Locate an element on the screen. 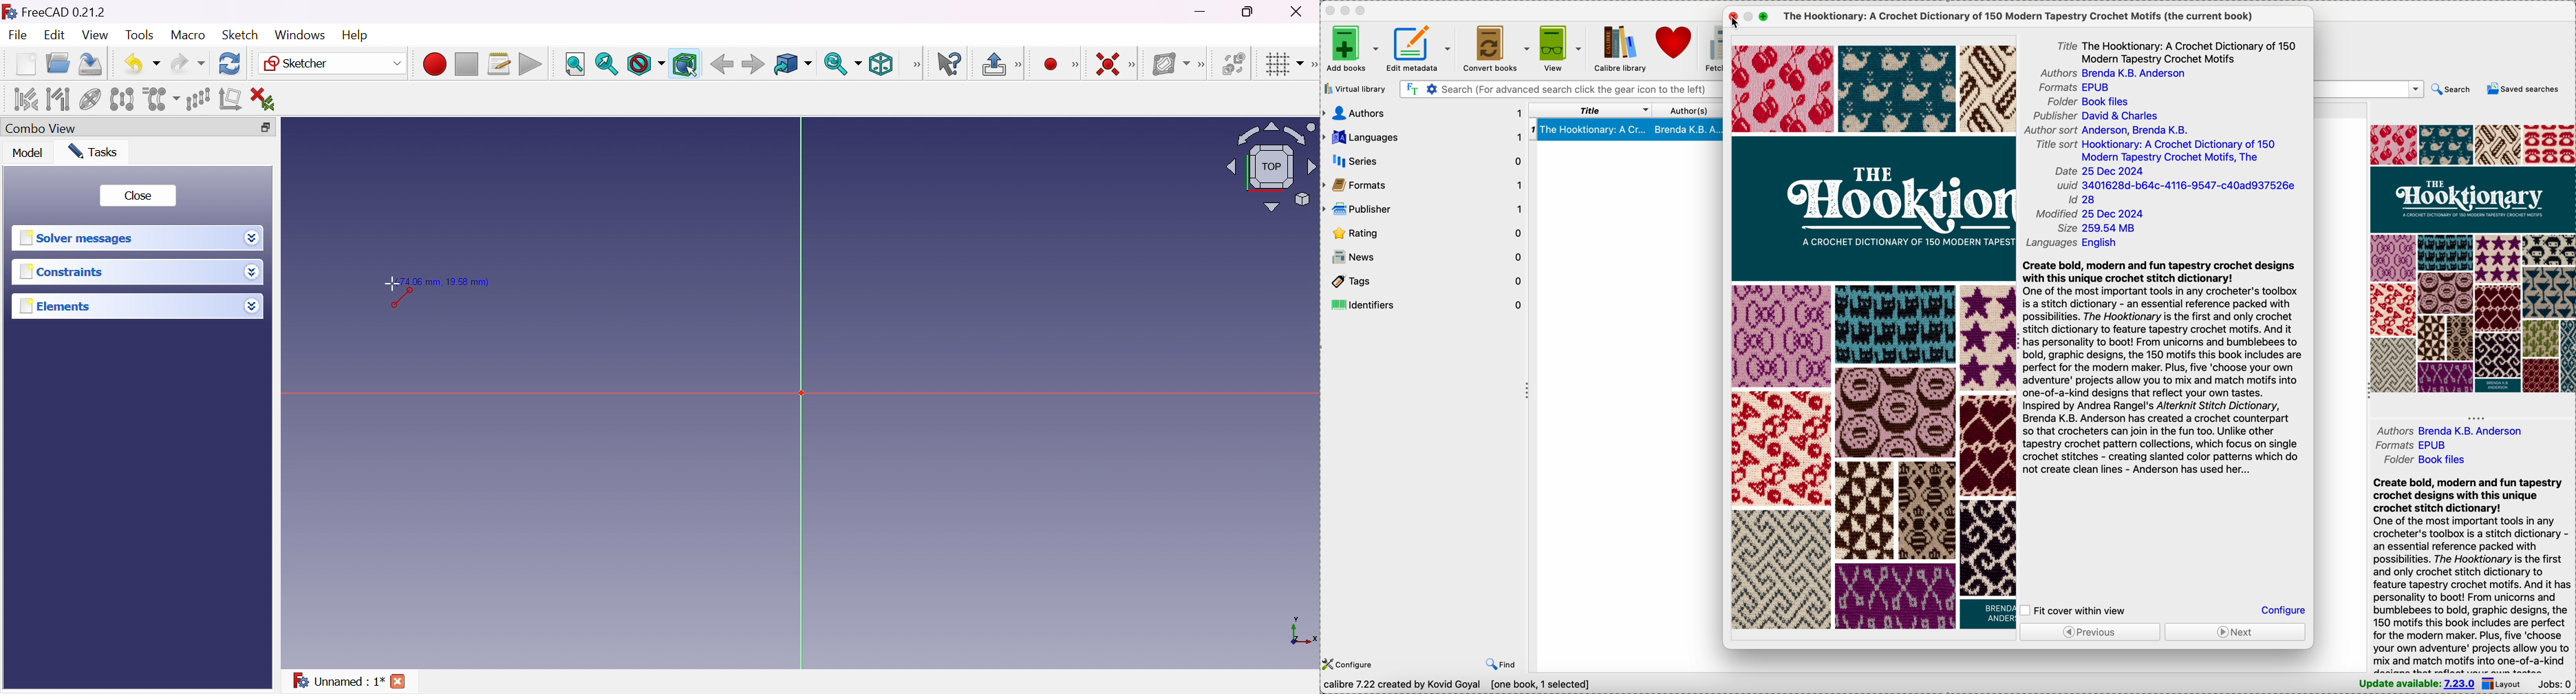 This screenshot has width=2576, height=700. Clone is located at coordinates (161, 98).